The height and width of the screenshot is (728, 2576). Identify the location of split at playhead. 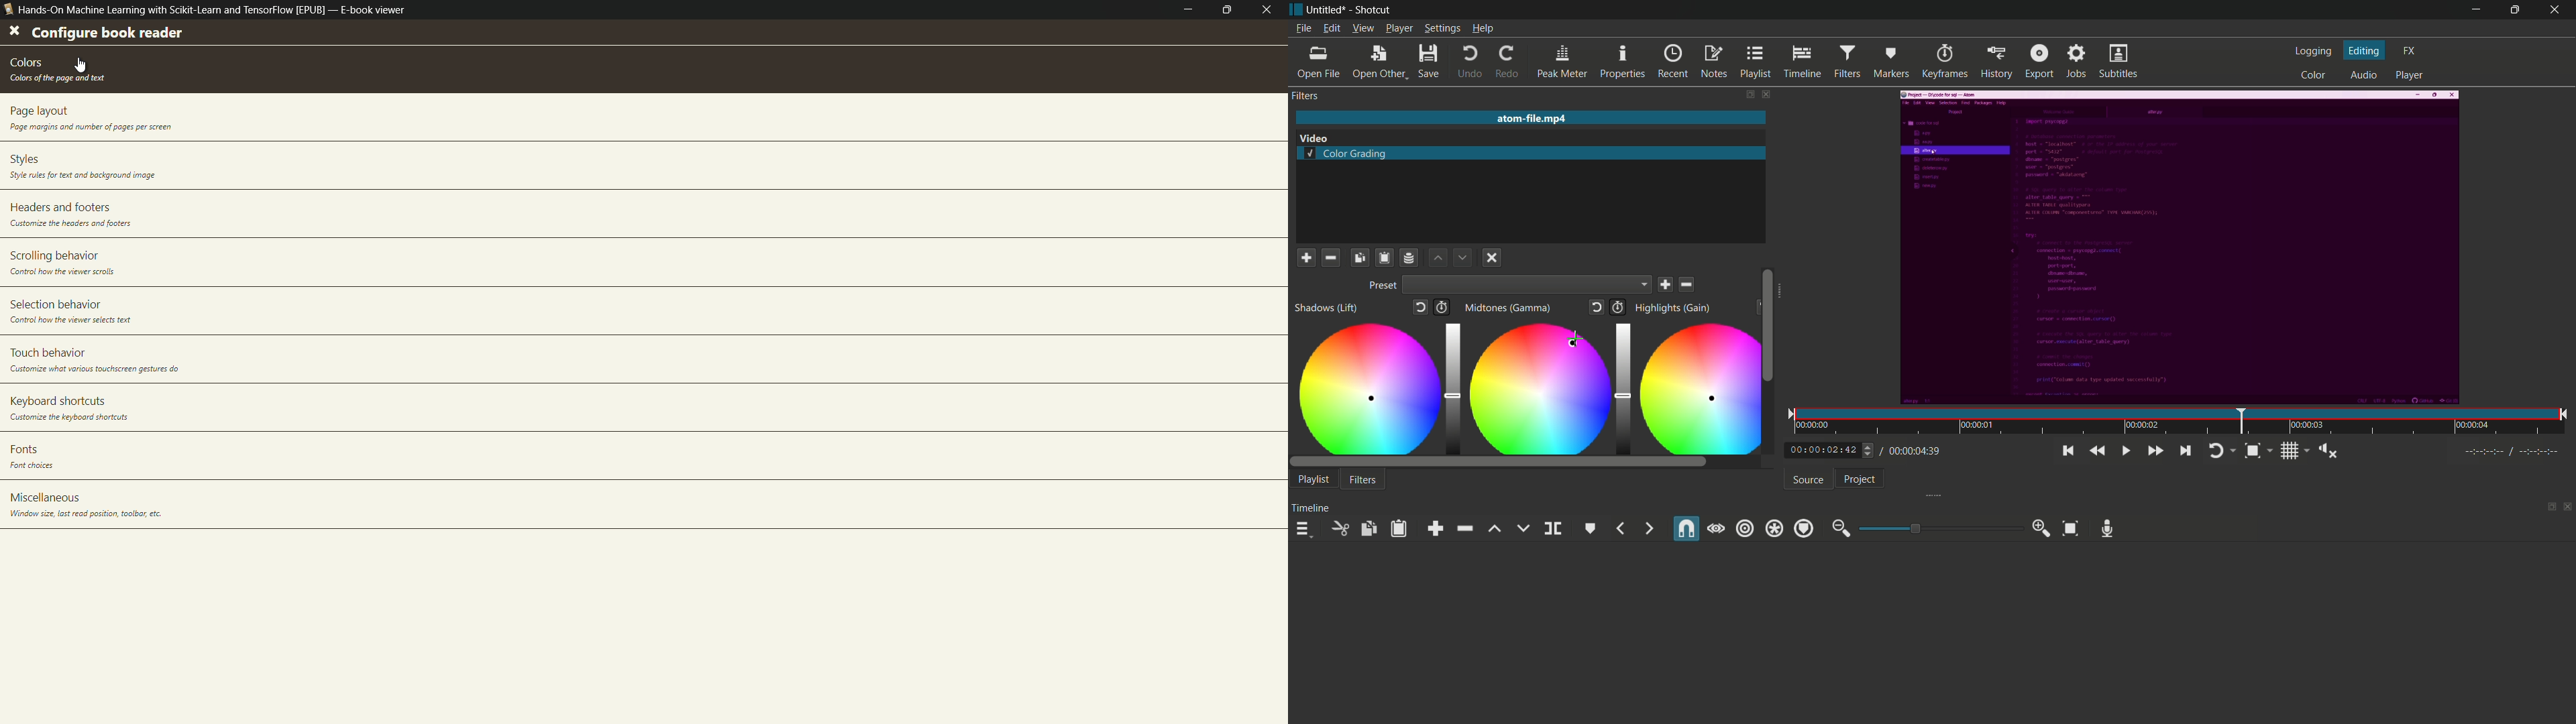
(1553, 529).